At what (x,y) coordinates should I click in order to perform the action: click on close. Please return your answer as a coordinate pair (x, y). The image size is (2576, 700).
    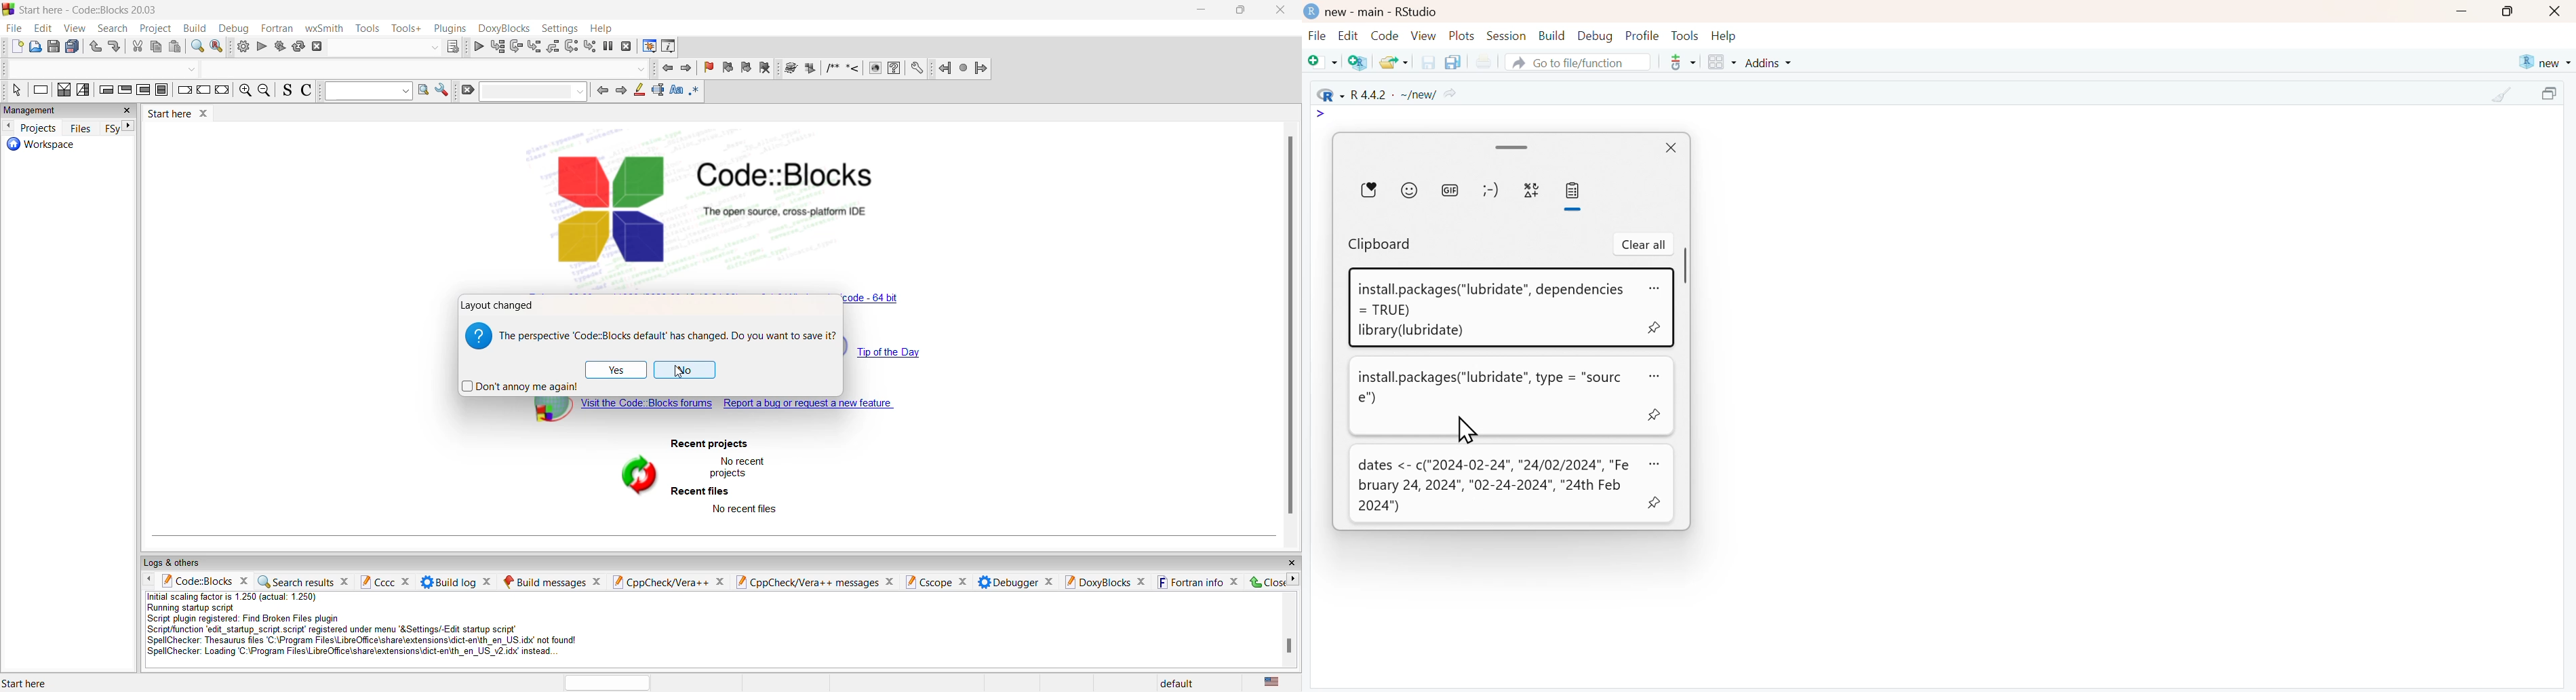
    Looking at the image, I should click on (2556, 12).